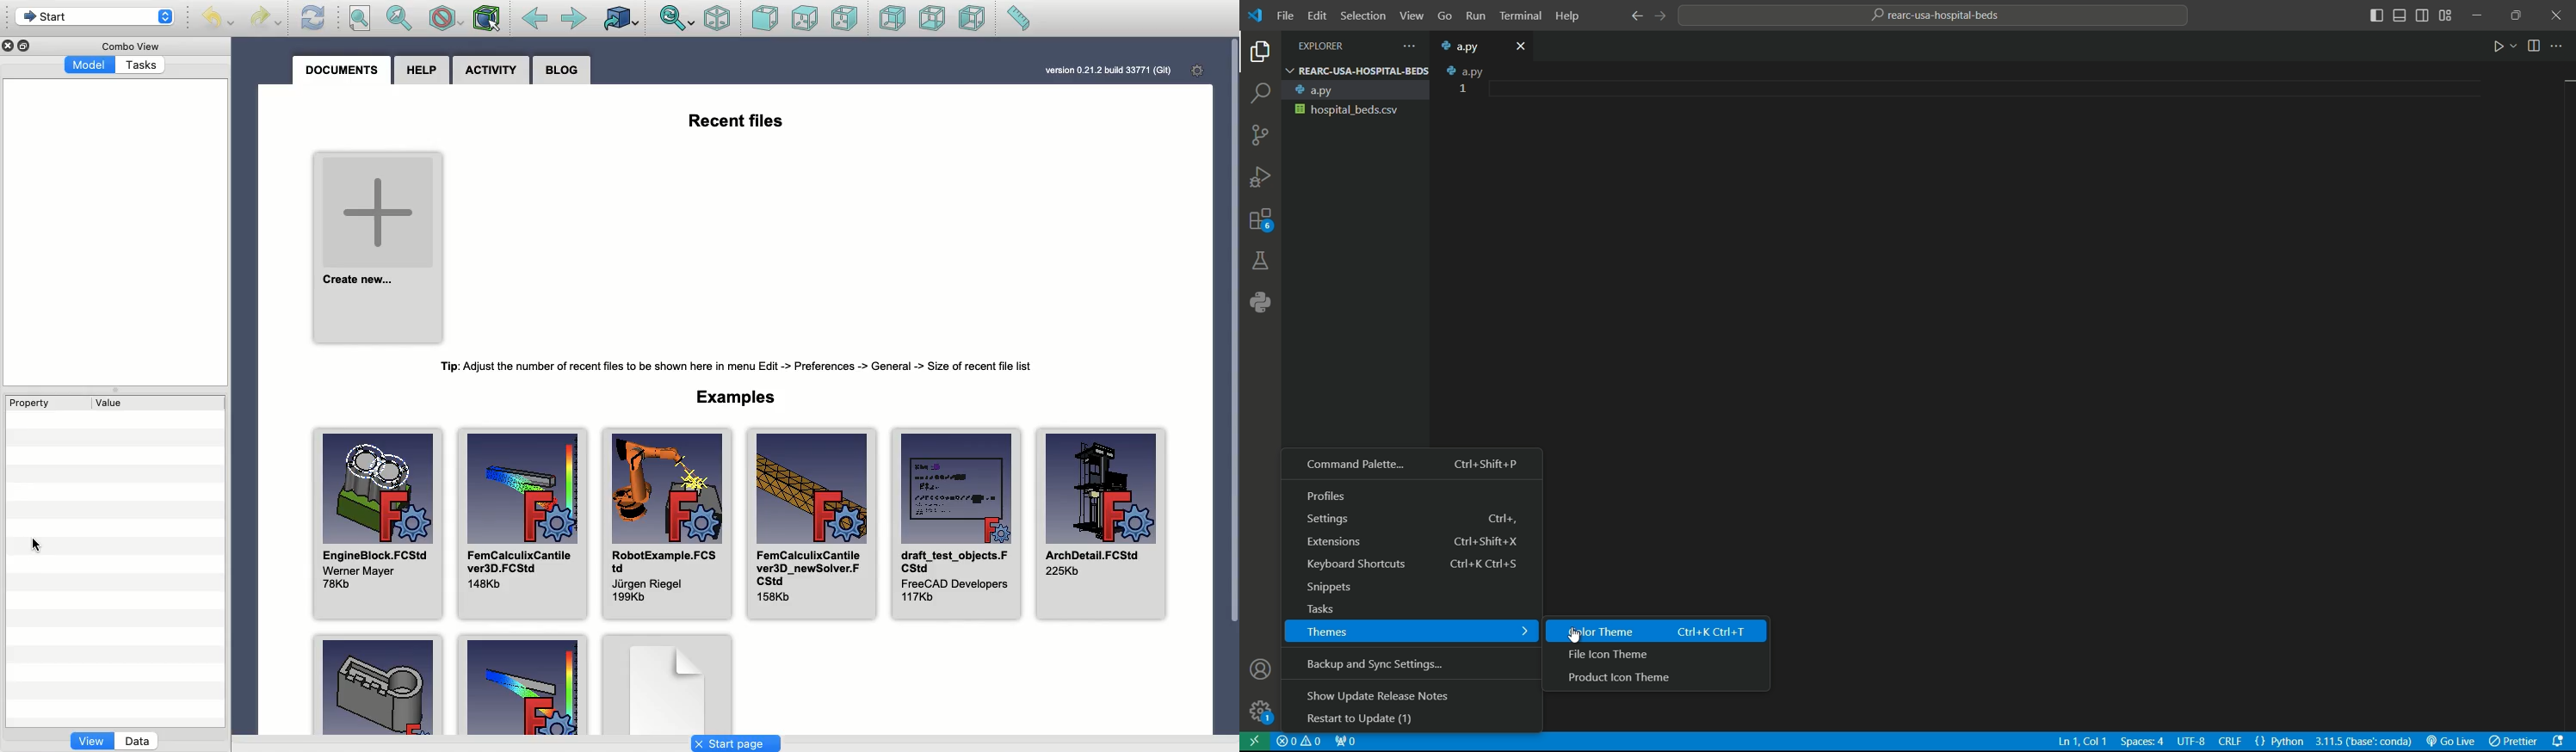  Describe the element at coordinates (35, 402) in the screenshot. I see `Property ` at that location.